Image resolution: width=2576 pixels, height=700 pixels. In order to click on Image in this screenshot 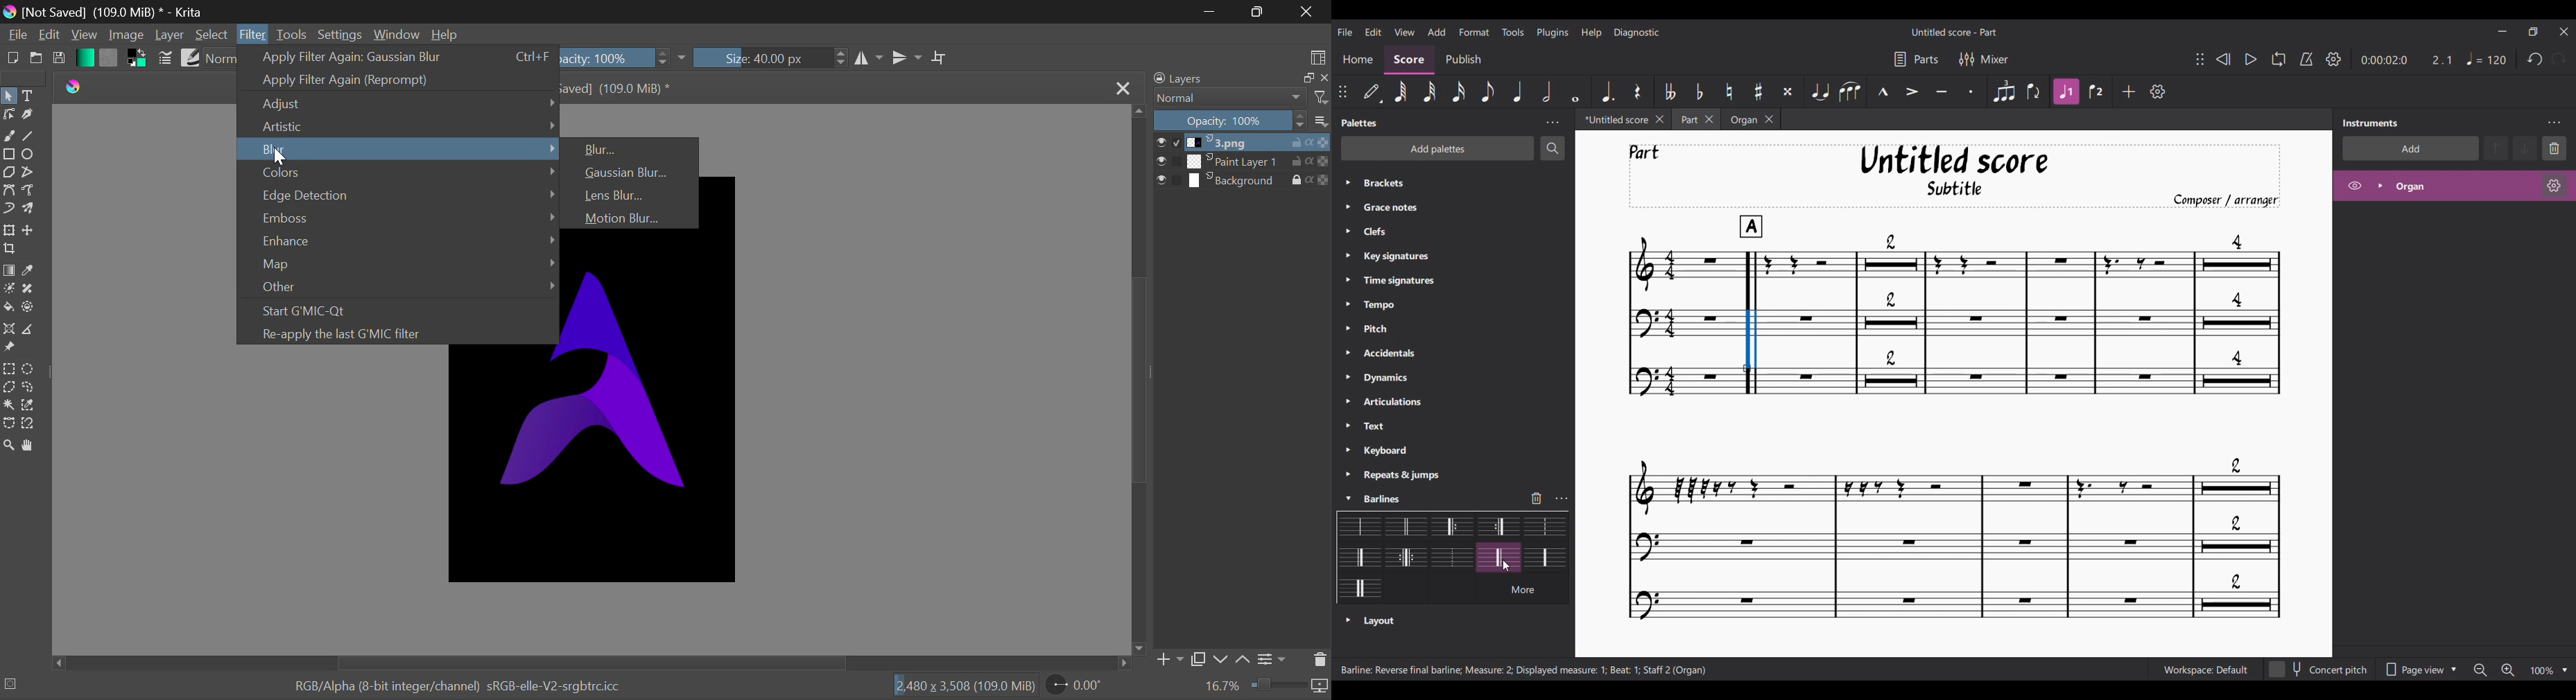, I will do `click(126, 36)`.